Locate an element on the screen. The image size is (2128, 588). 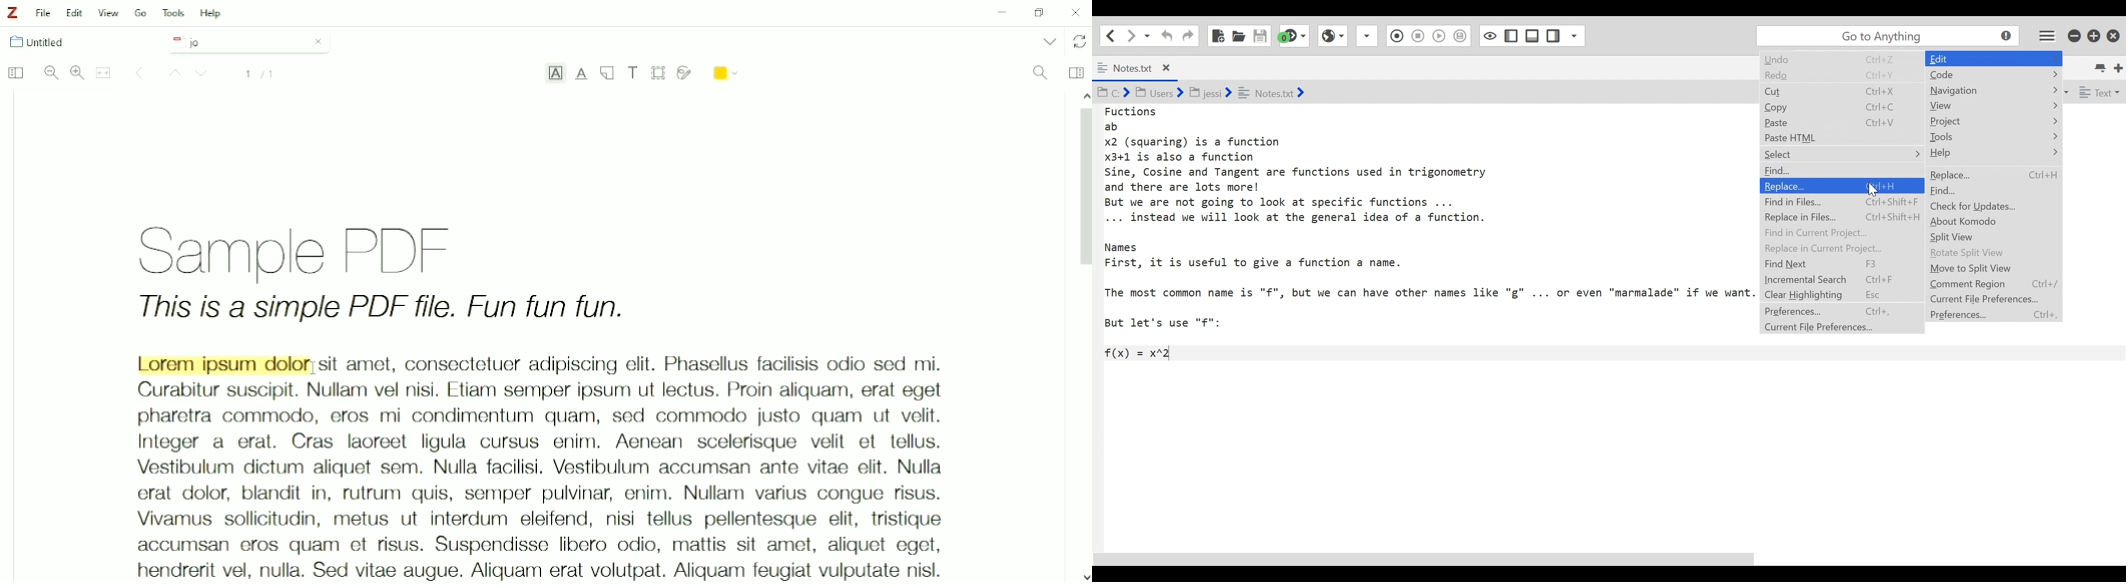
jo is located at coordinates (234, 43).